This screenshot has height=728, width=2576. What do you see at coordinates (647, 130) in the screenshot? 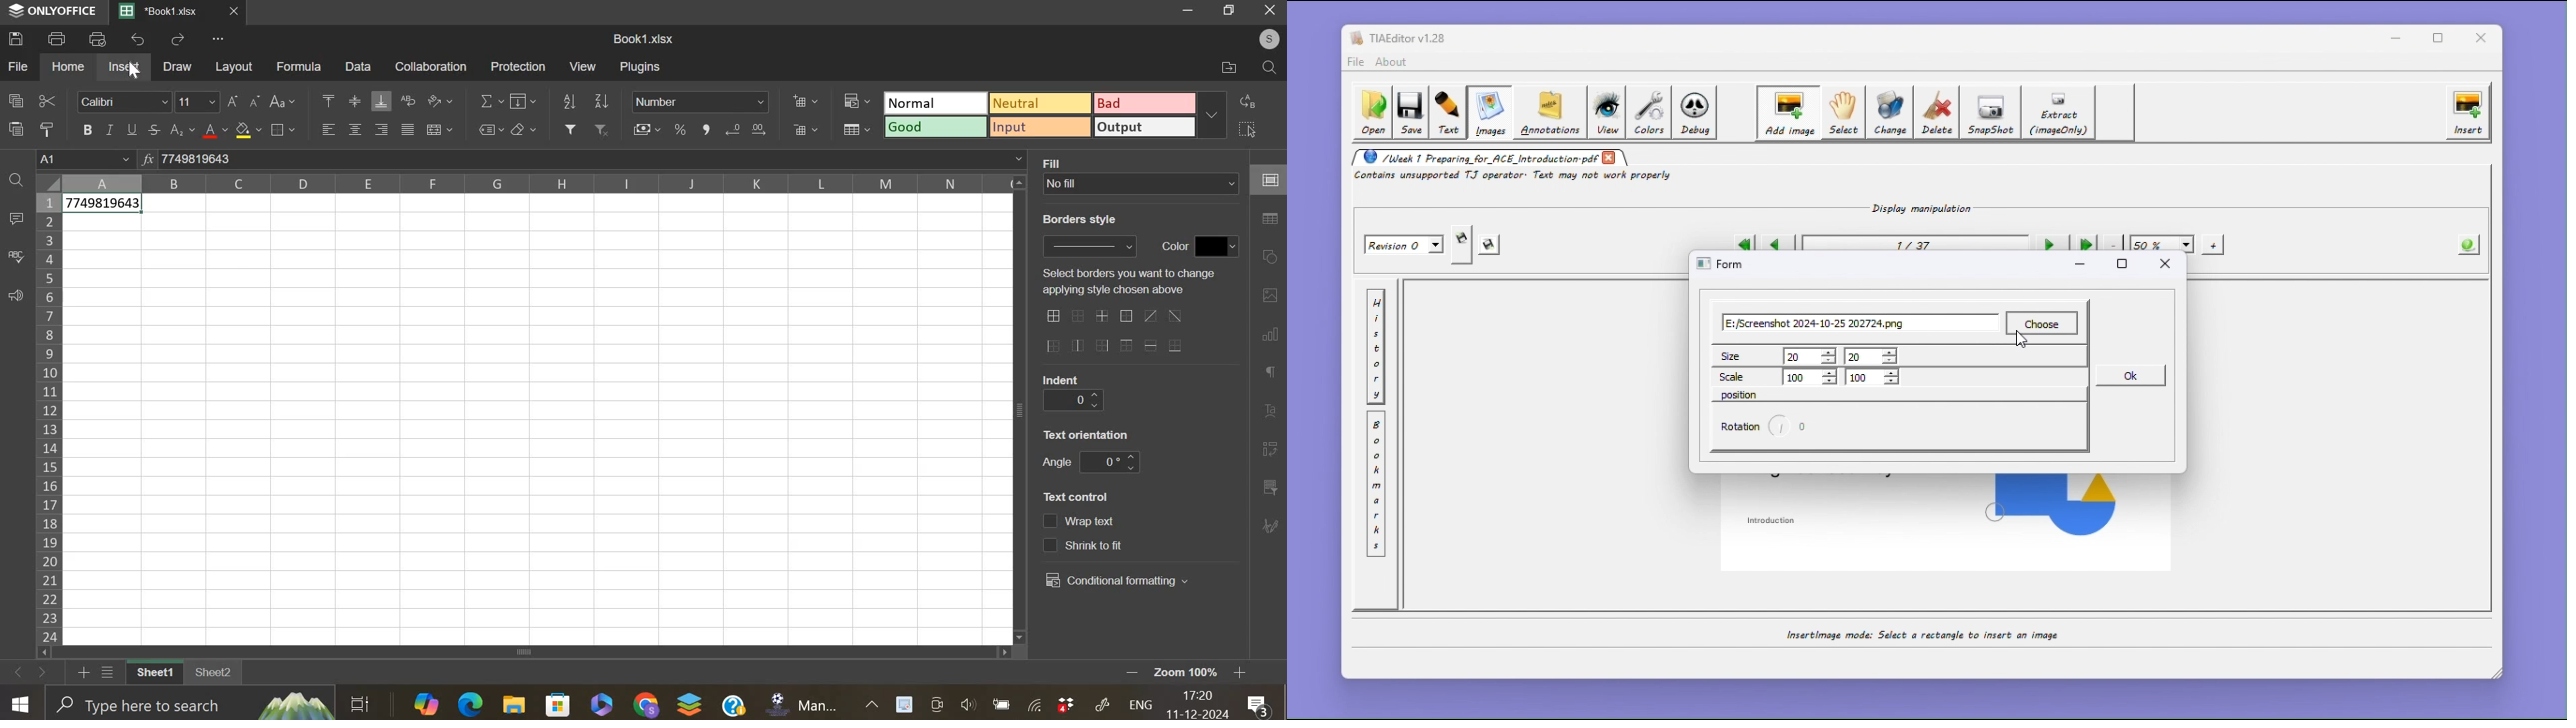
I see `accounting style` at bounding box center [647, 130].